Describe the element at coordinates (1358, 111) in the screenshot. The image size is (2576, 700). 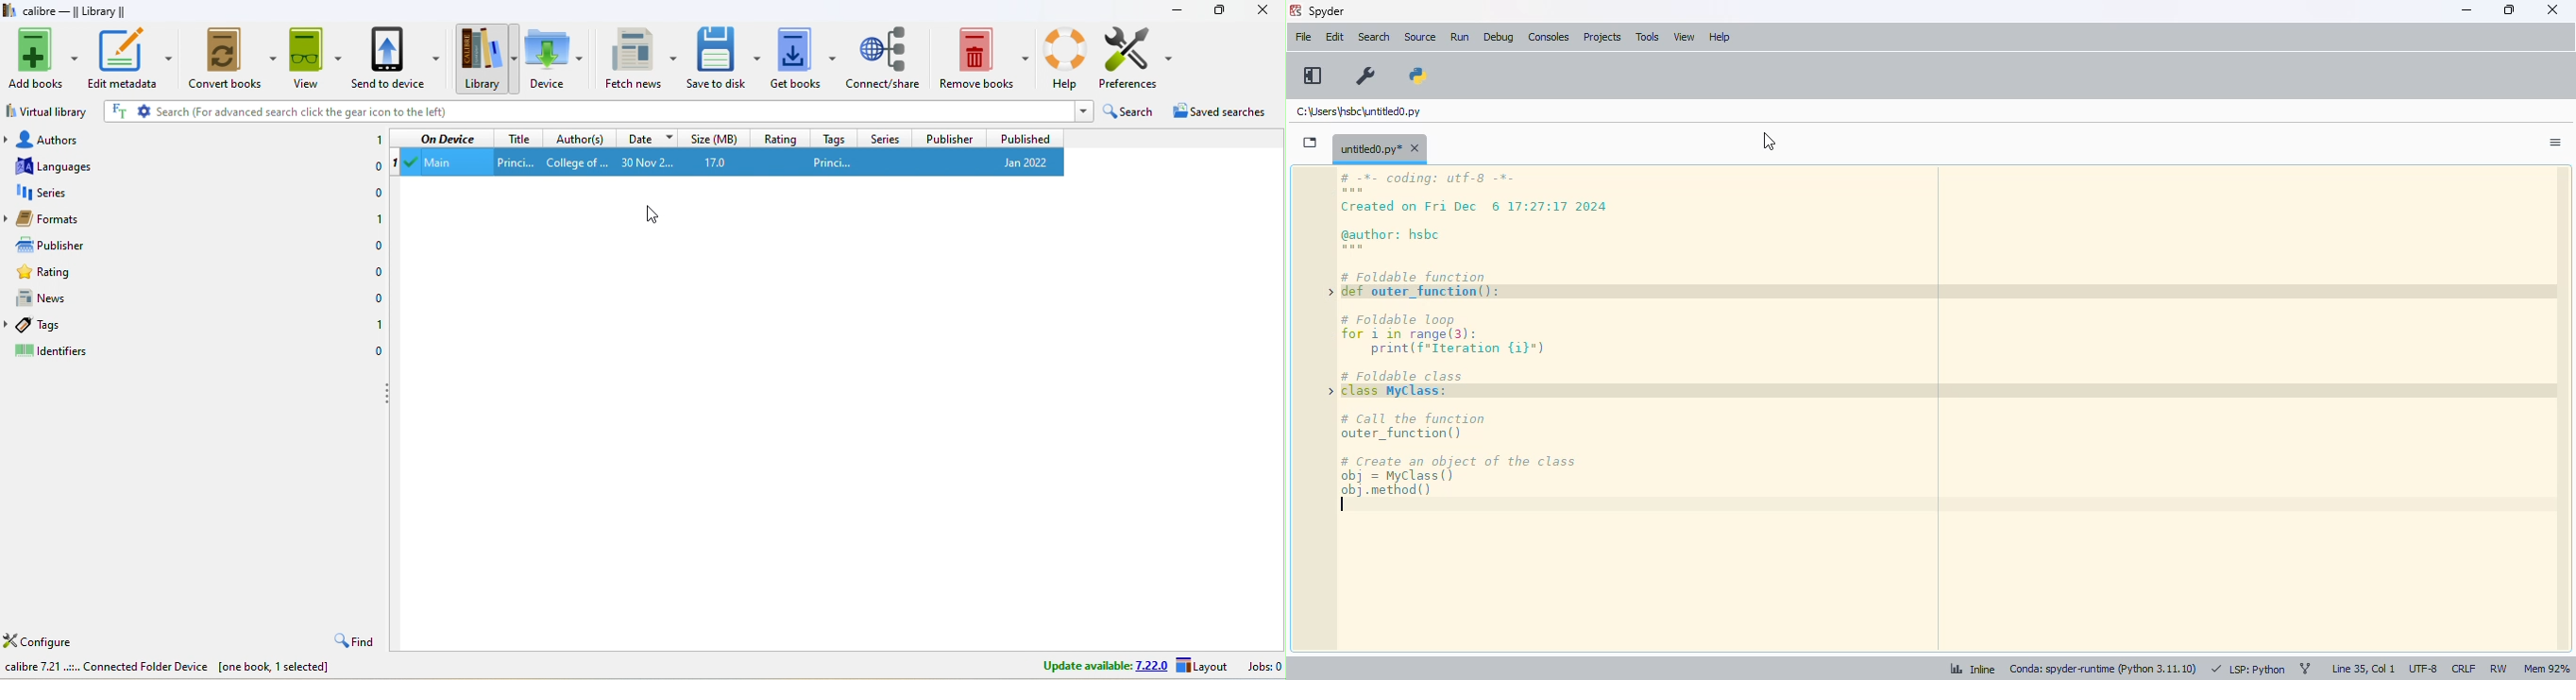
I see `untitled0.py` at that location.